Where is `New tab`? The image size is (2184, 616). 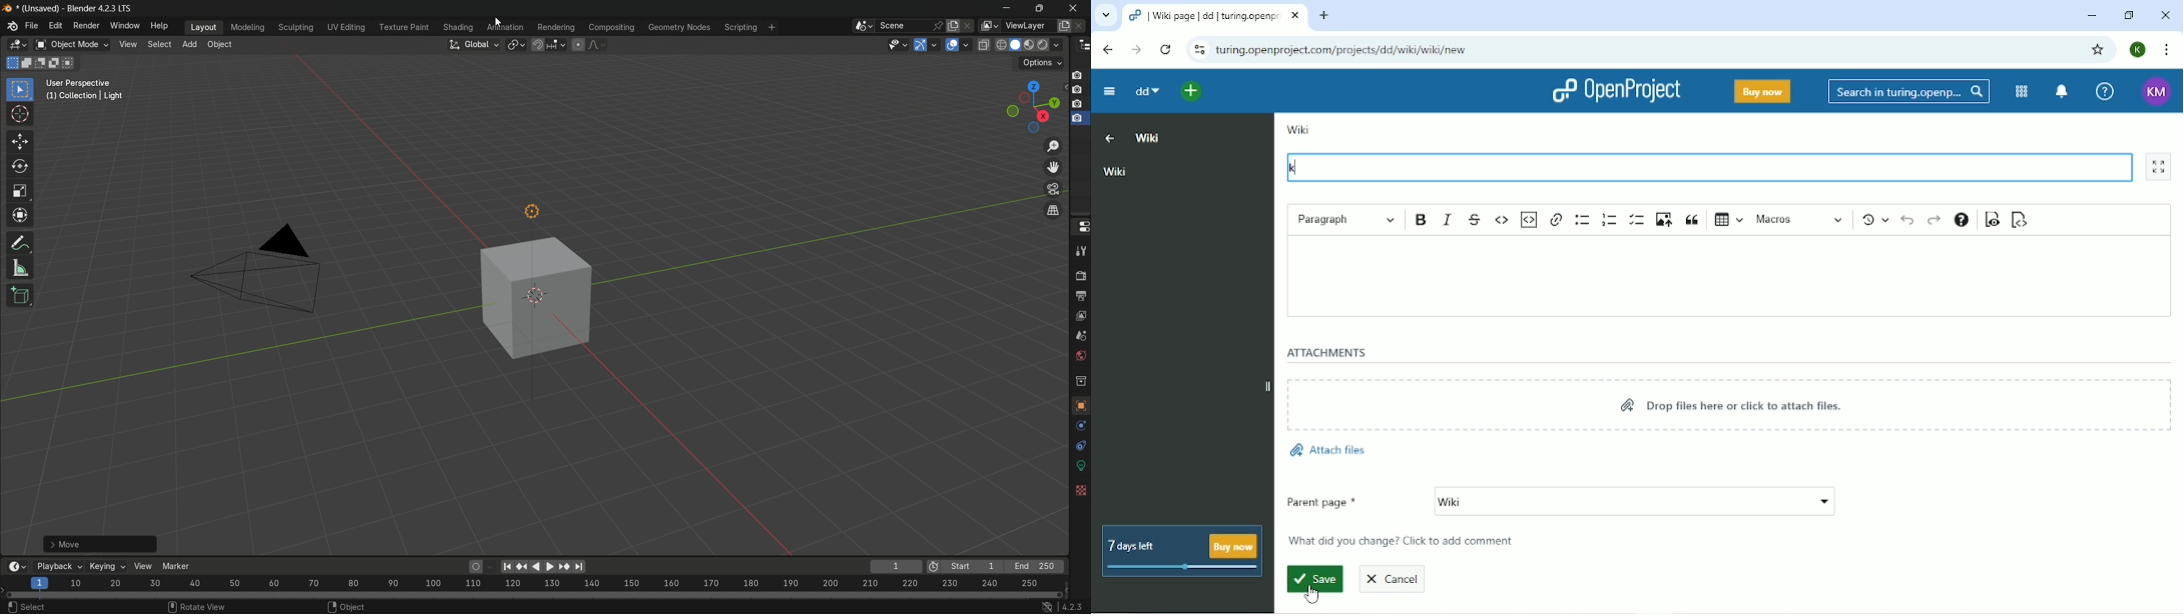 New tab is located at coordinates (1323, 16).